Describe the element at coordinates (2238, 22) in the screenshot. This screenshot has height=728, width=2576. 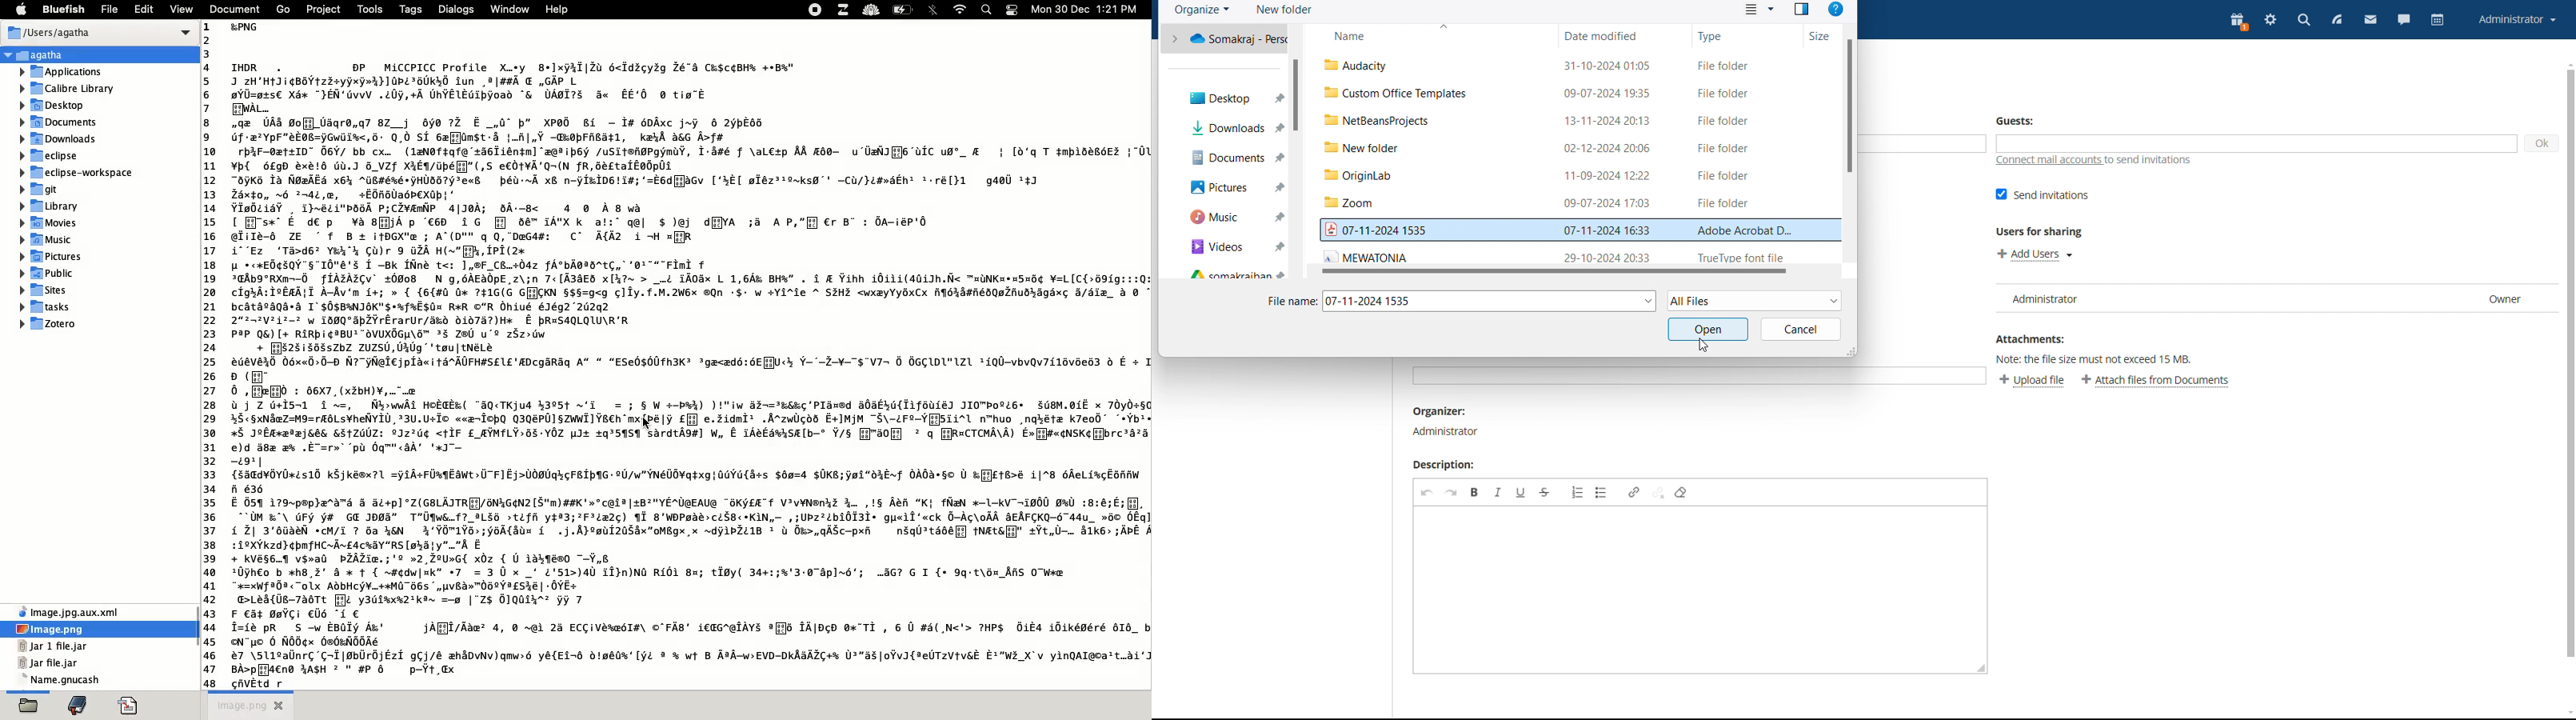
I see `present` at that location.